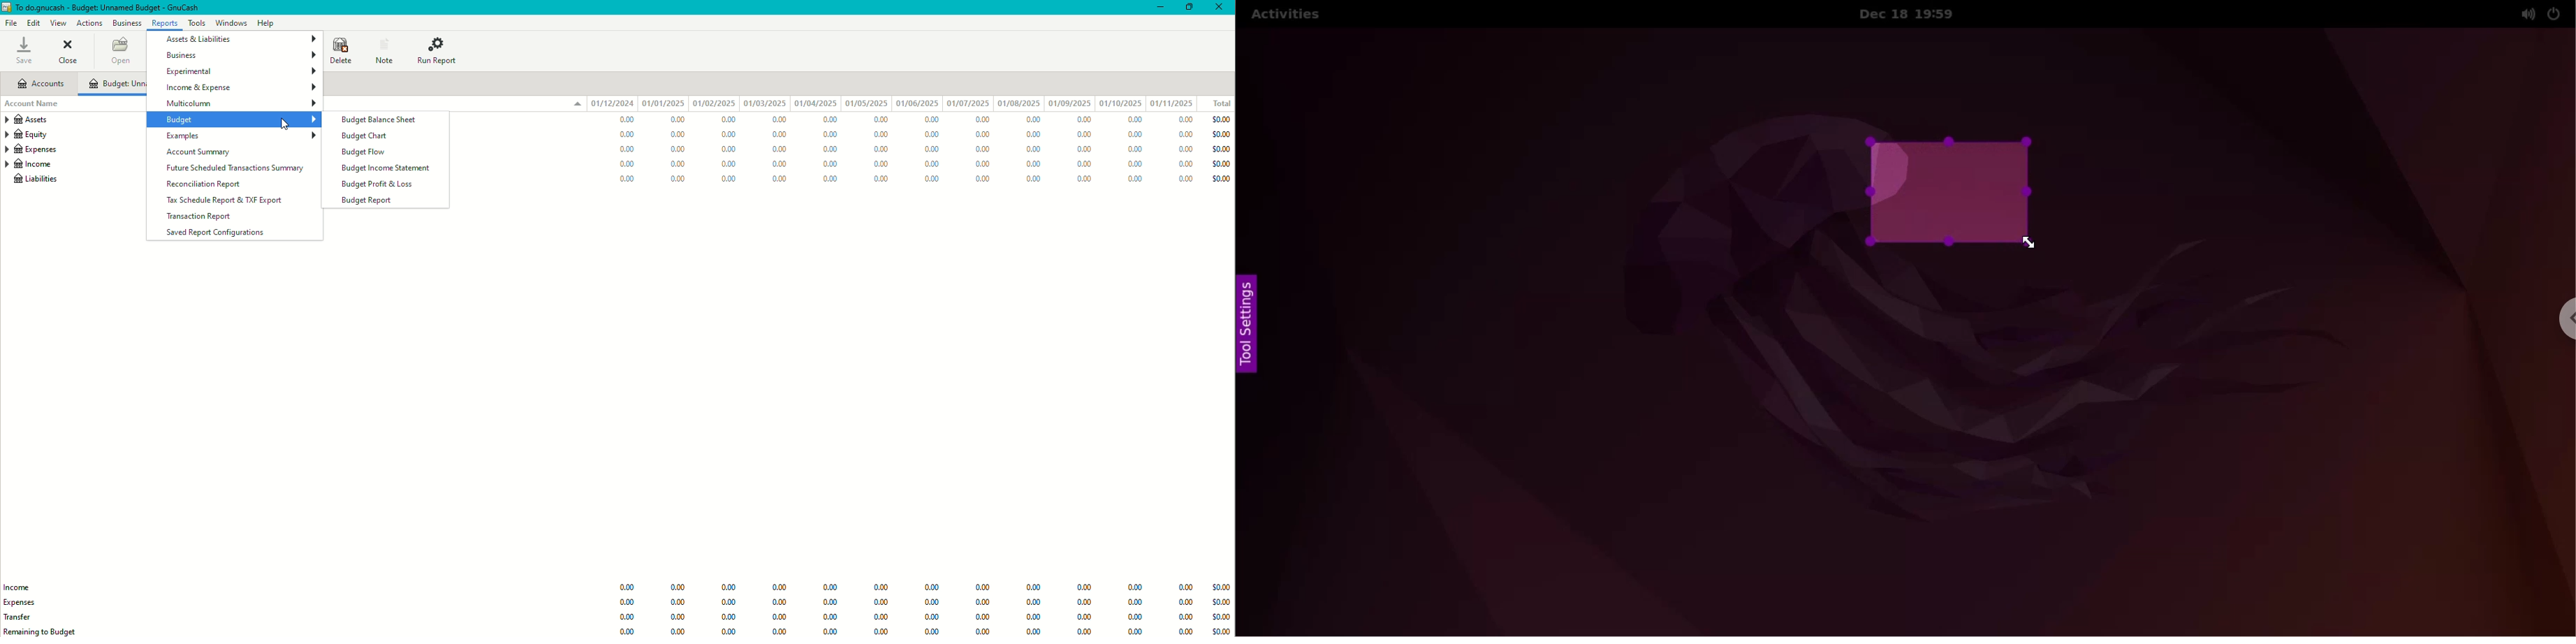 The image size is (2576, 644). What do you see at coordinates (117, 84) in the screenshot?
I see `Unnamed Budget` at bounding box center [117, 84].